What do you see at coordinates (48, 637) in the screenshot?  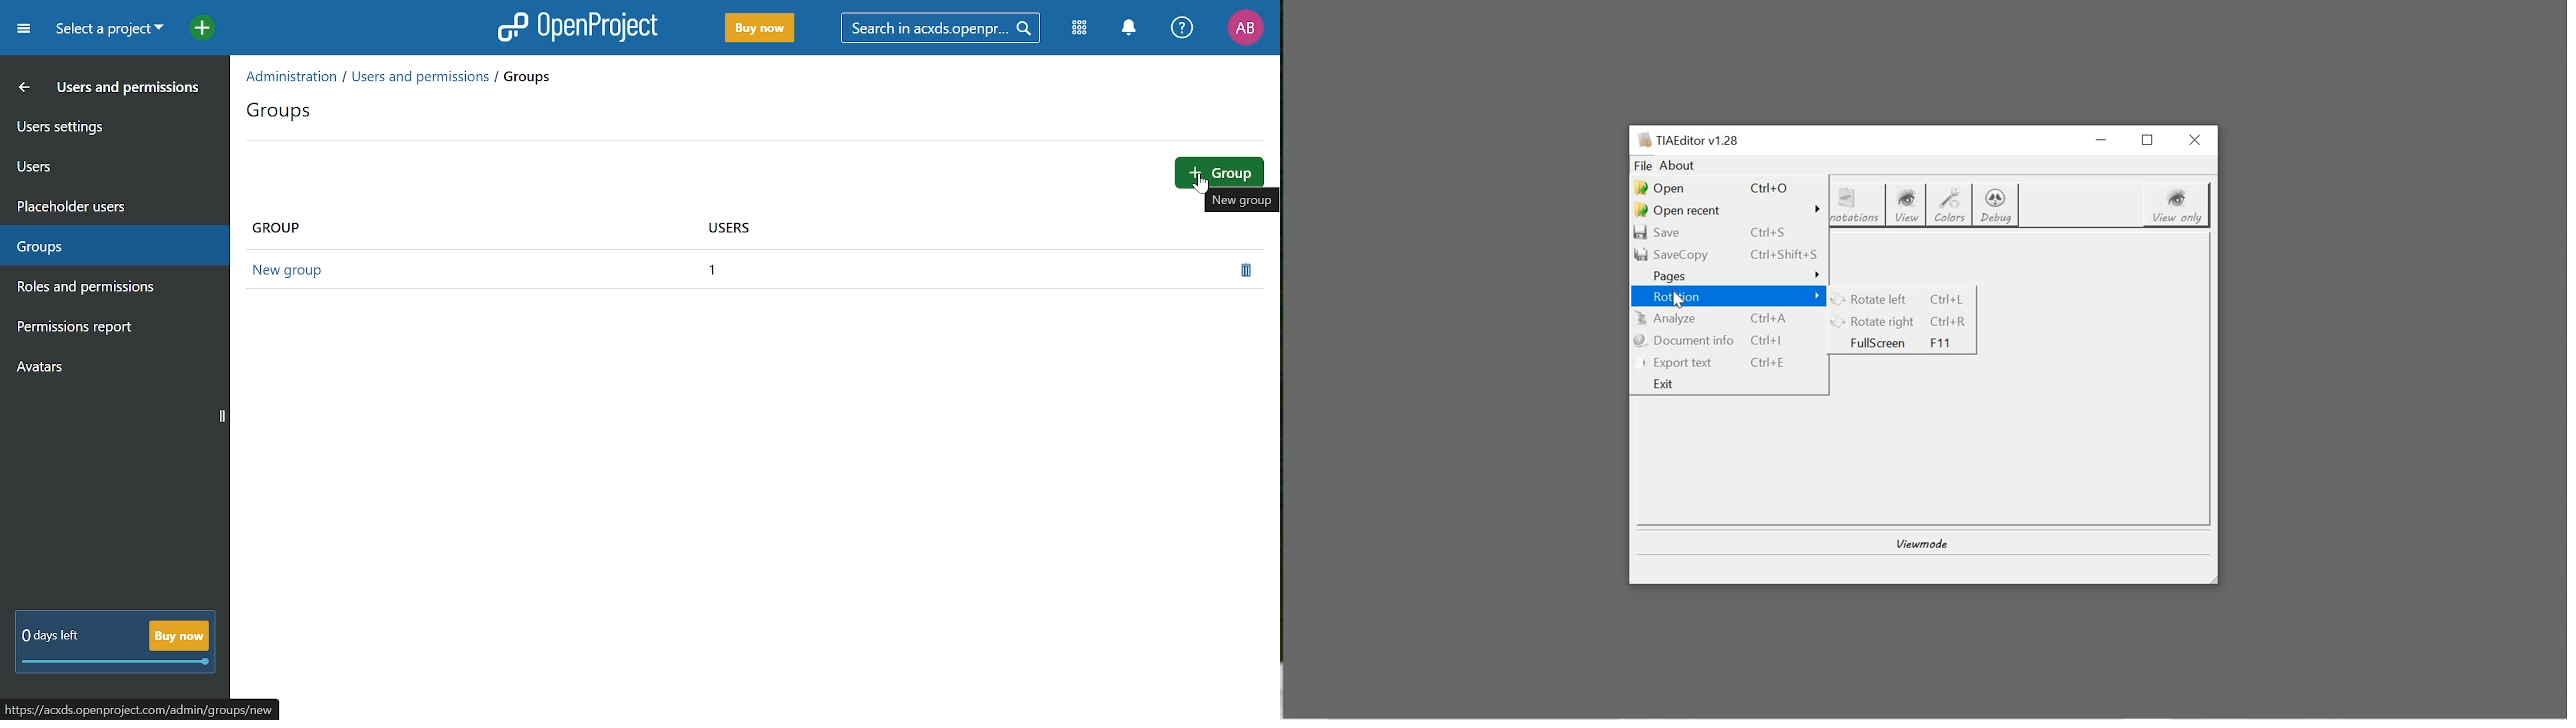 I see `Subscription information` at bounding box center [48, 637].